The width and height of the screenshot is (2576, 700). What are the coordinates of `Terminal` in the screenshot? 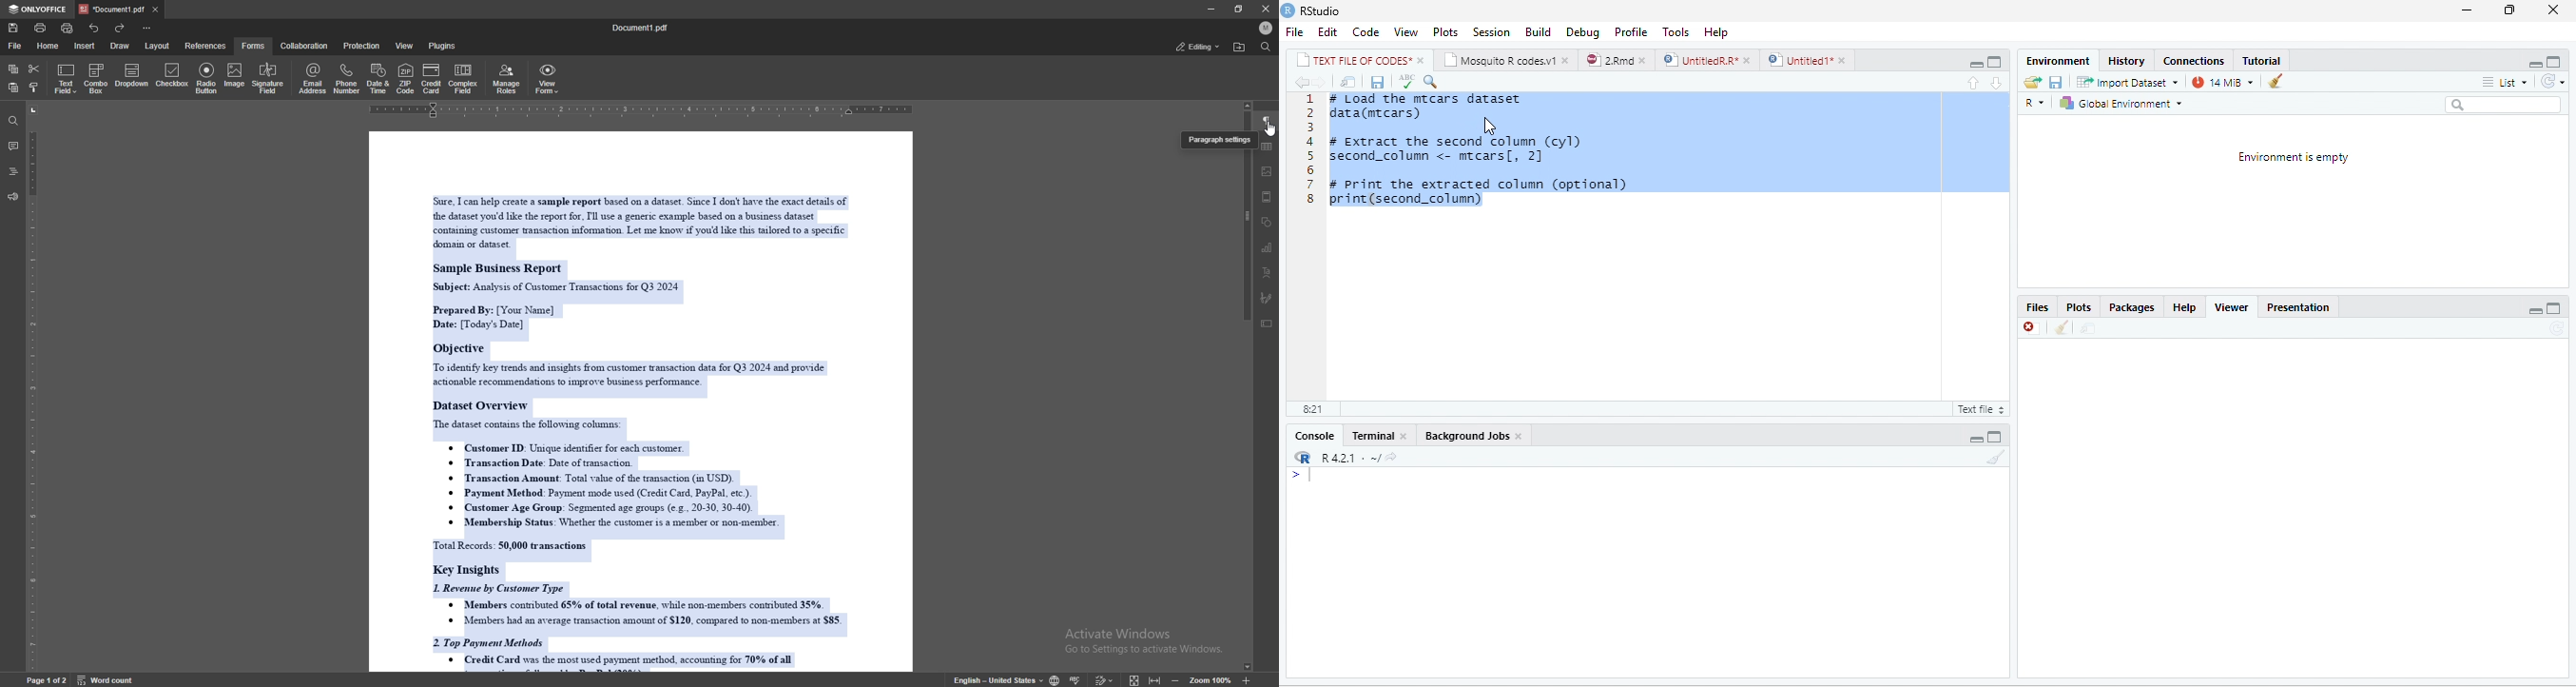 It's located at (1371, 437).